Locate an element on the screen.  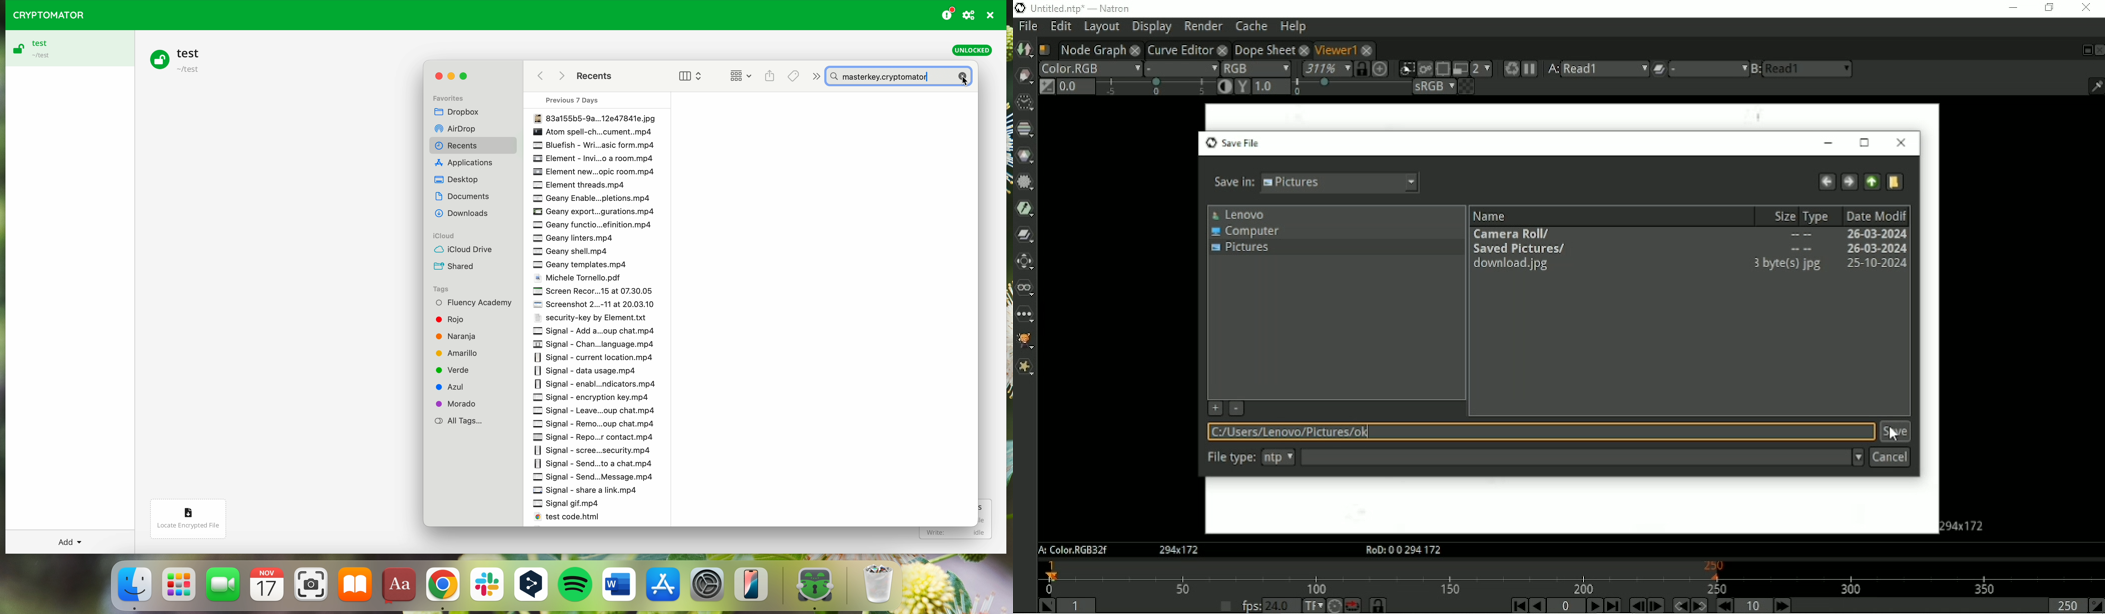
 is located at coordinates (594, 131).